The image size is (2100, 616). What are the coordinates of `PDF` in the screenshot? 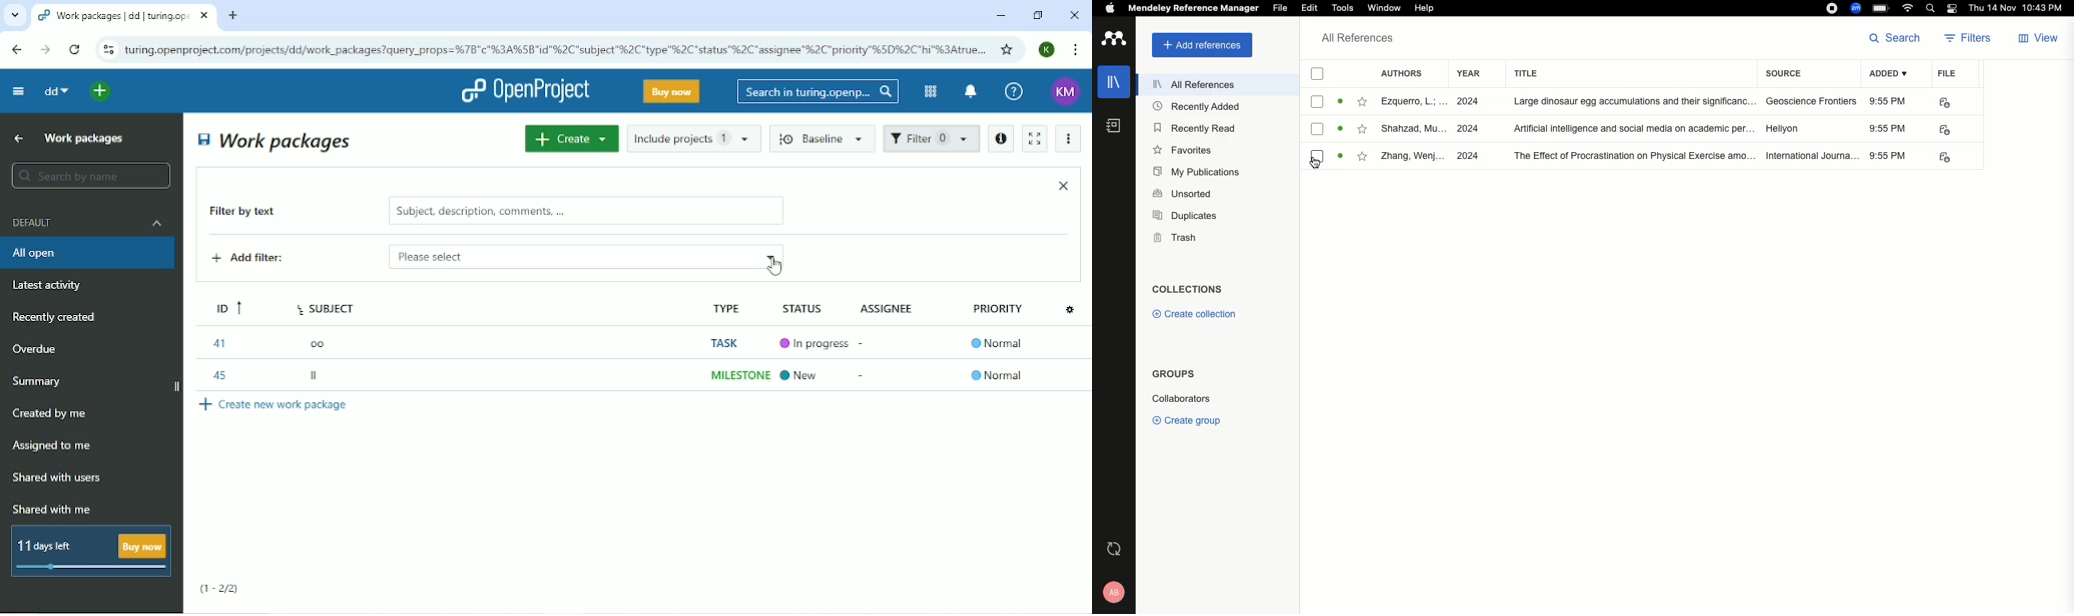 It's located at (1945, 130).